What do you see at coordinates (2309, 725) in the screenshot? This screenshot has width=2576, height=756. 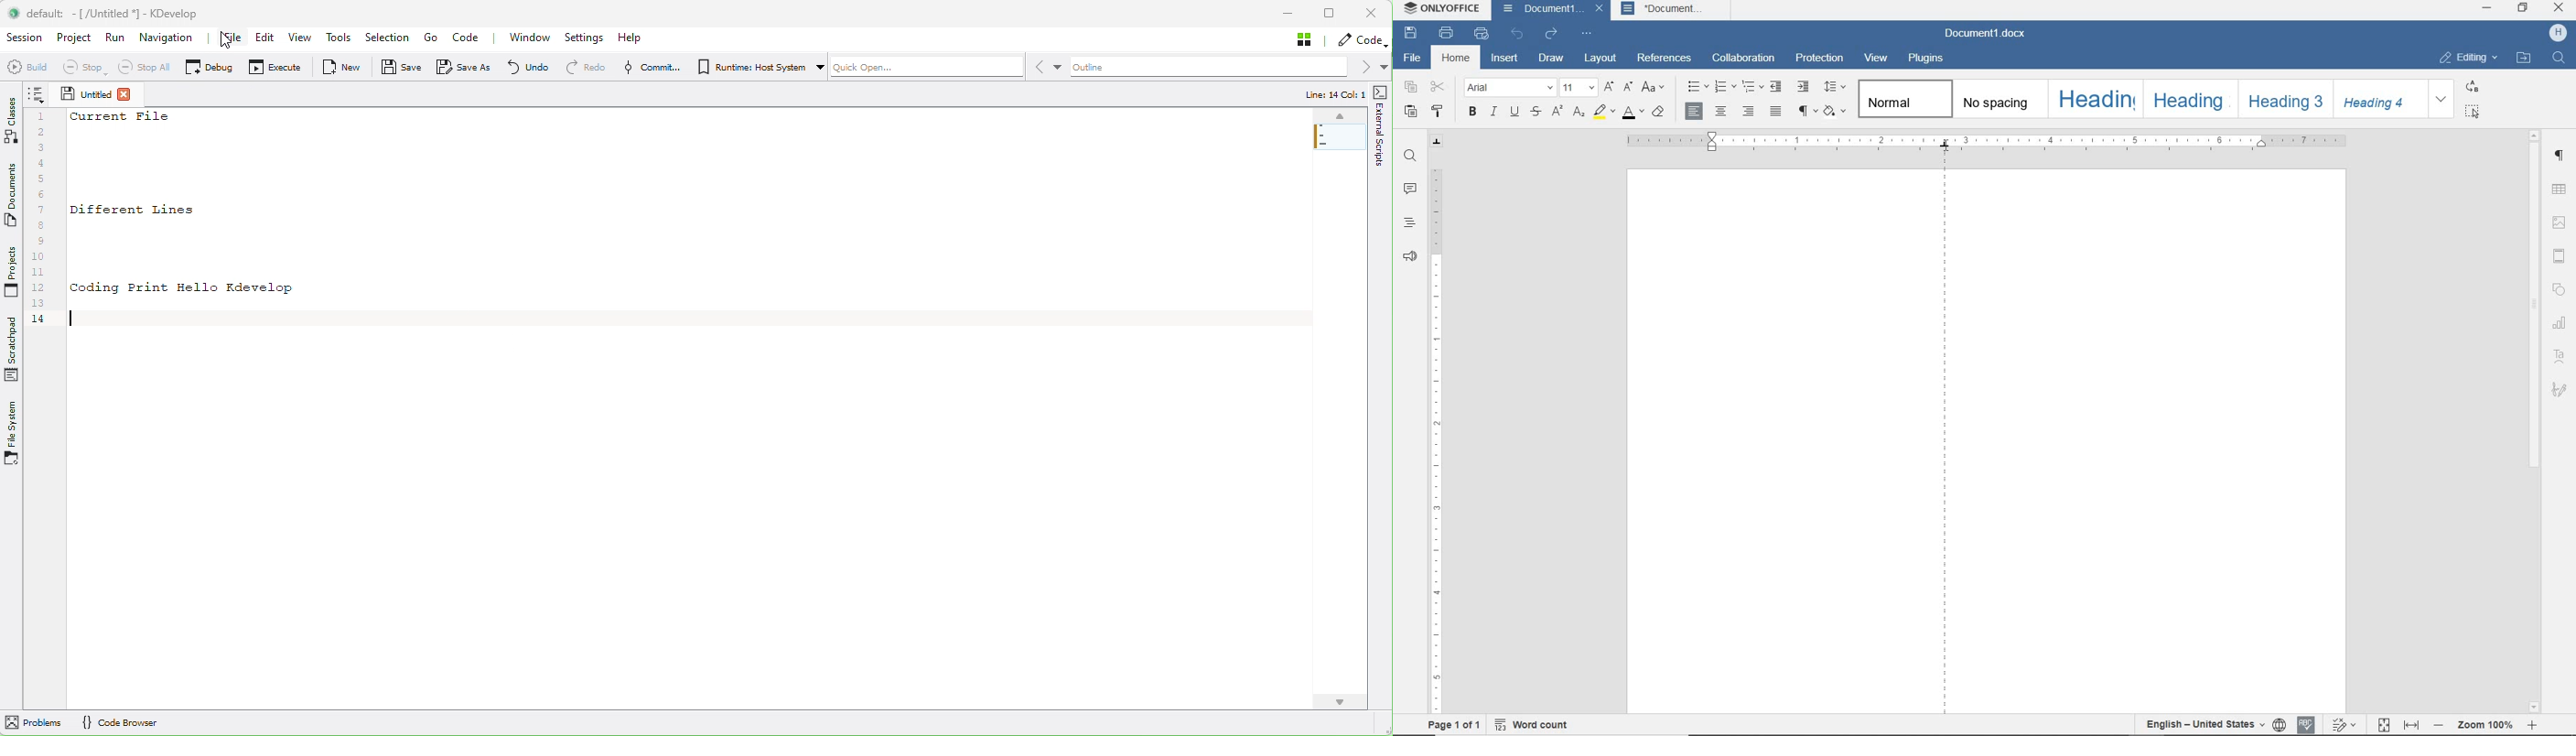 I see `spelling check` at bounding box center [2309, 725].